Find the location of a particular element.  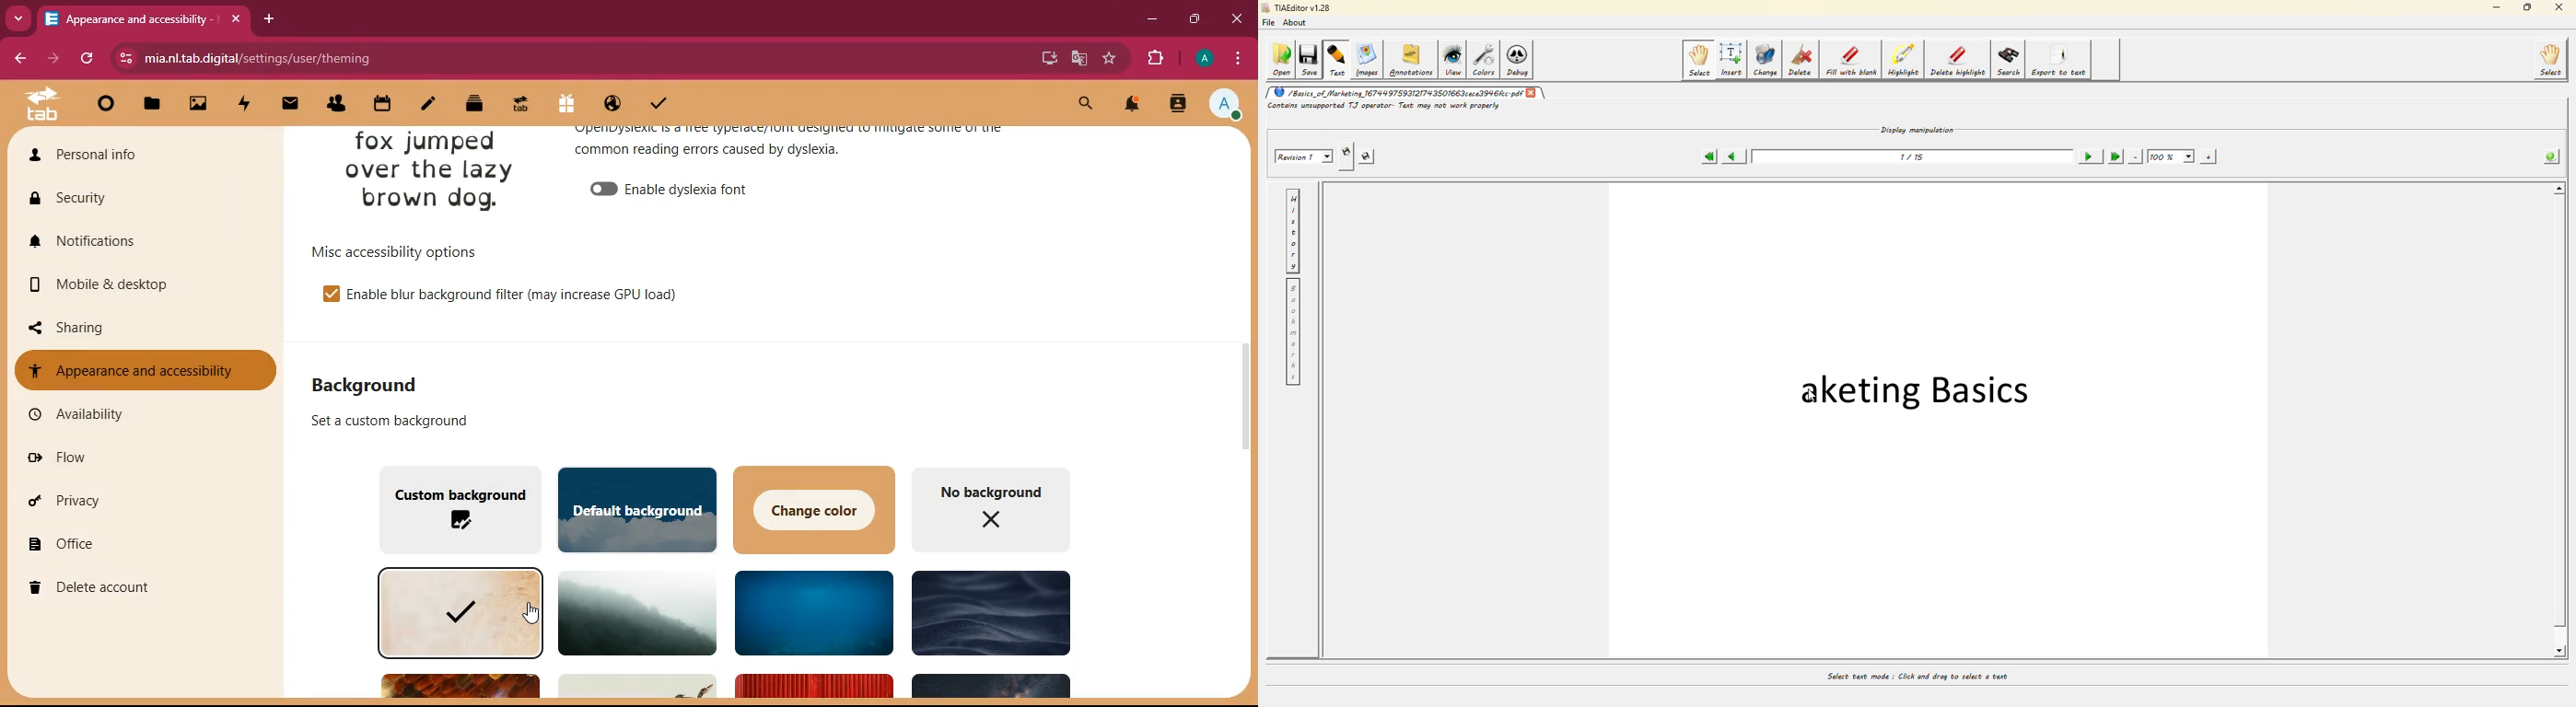

refresh is located at coordinates (87, 58).